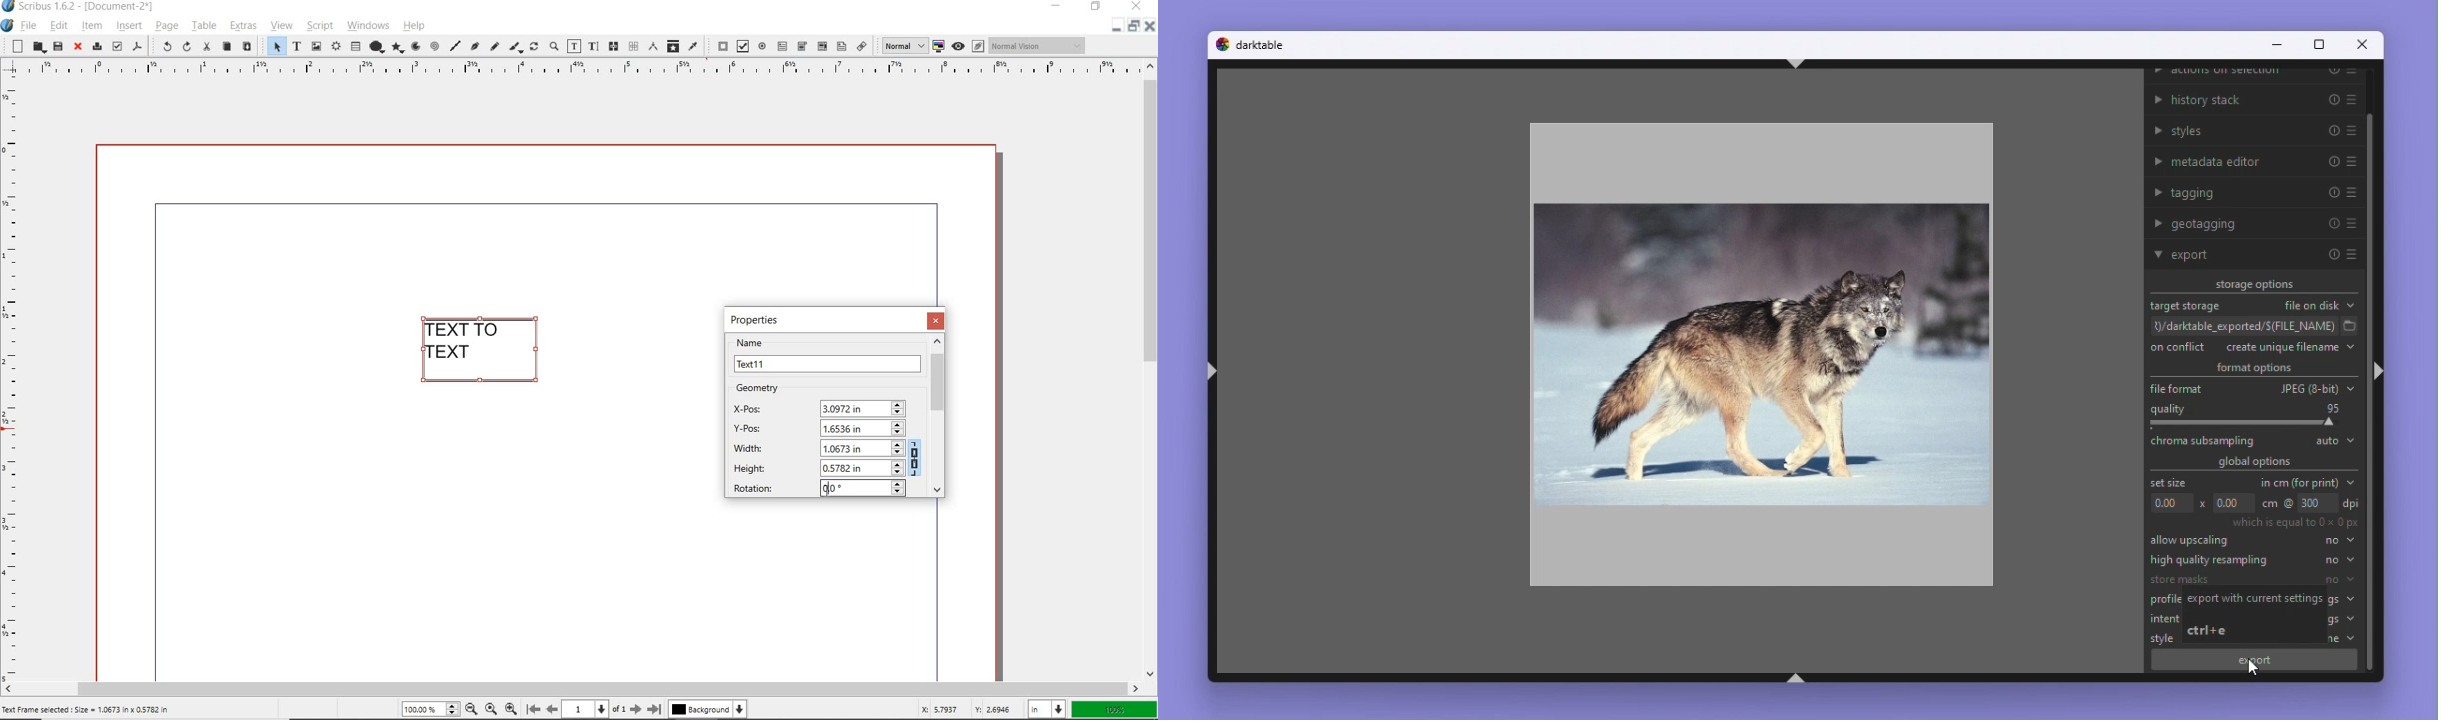  What do you see at coordinates (572, 689) in the screenshot?
I see `scrollbar` at bounding box center [572, 689].